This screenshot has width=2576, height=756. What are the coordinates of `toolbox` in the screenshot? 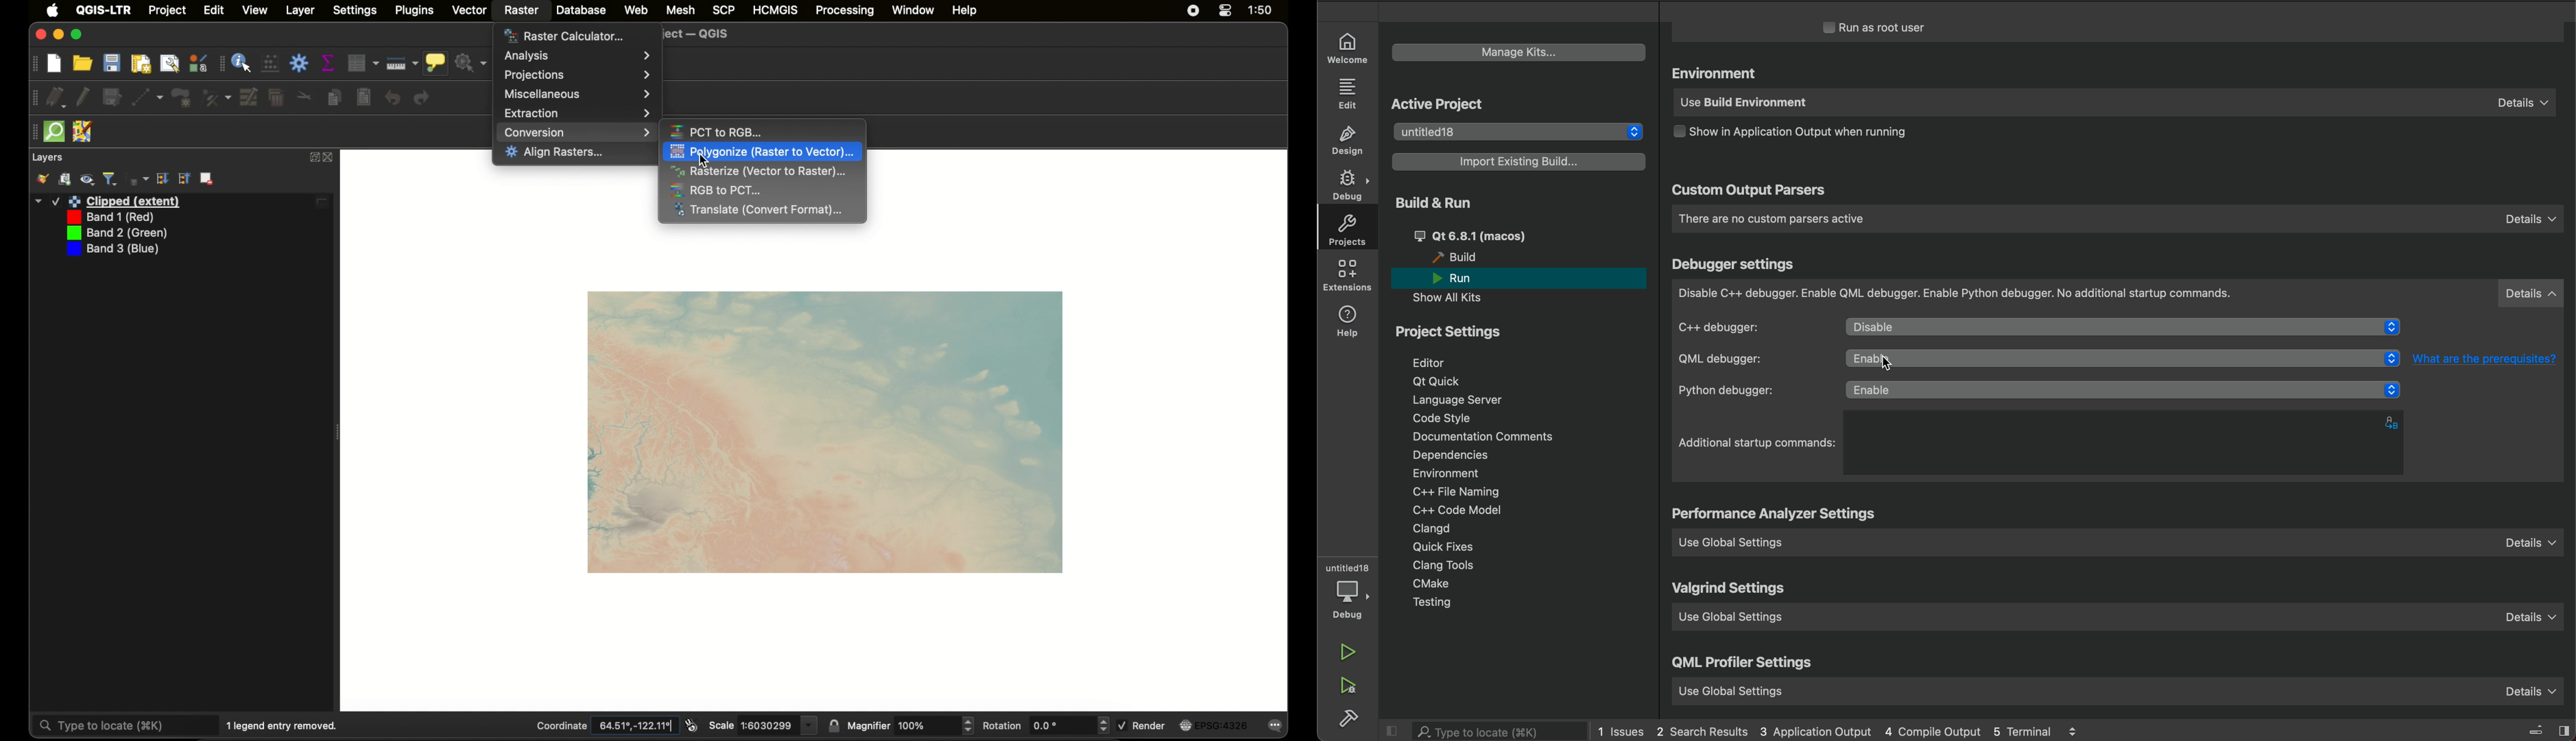 It's located at (298, 63).